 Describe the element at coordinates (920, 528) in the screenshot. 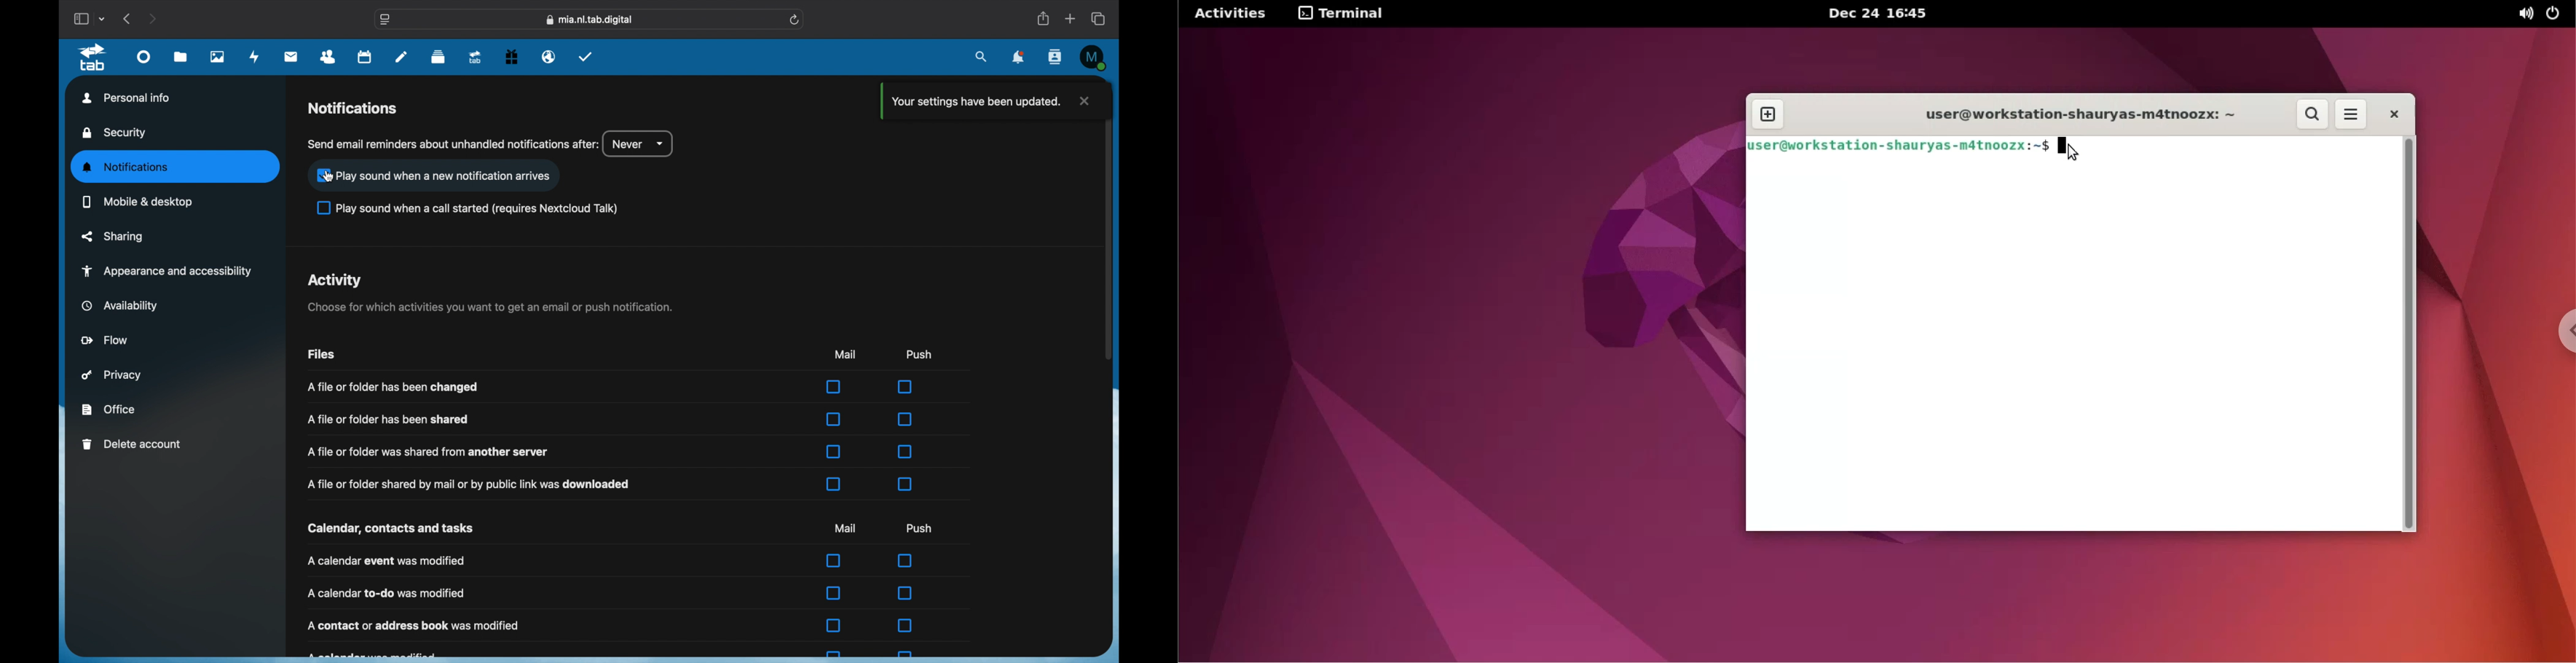

I see `push` at that location.